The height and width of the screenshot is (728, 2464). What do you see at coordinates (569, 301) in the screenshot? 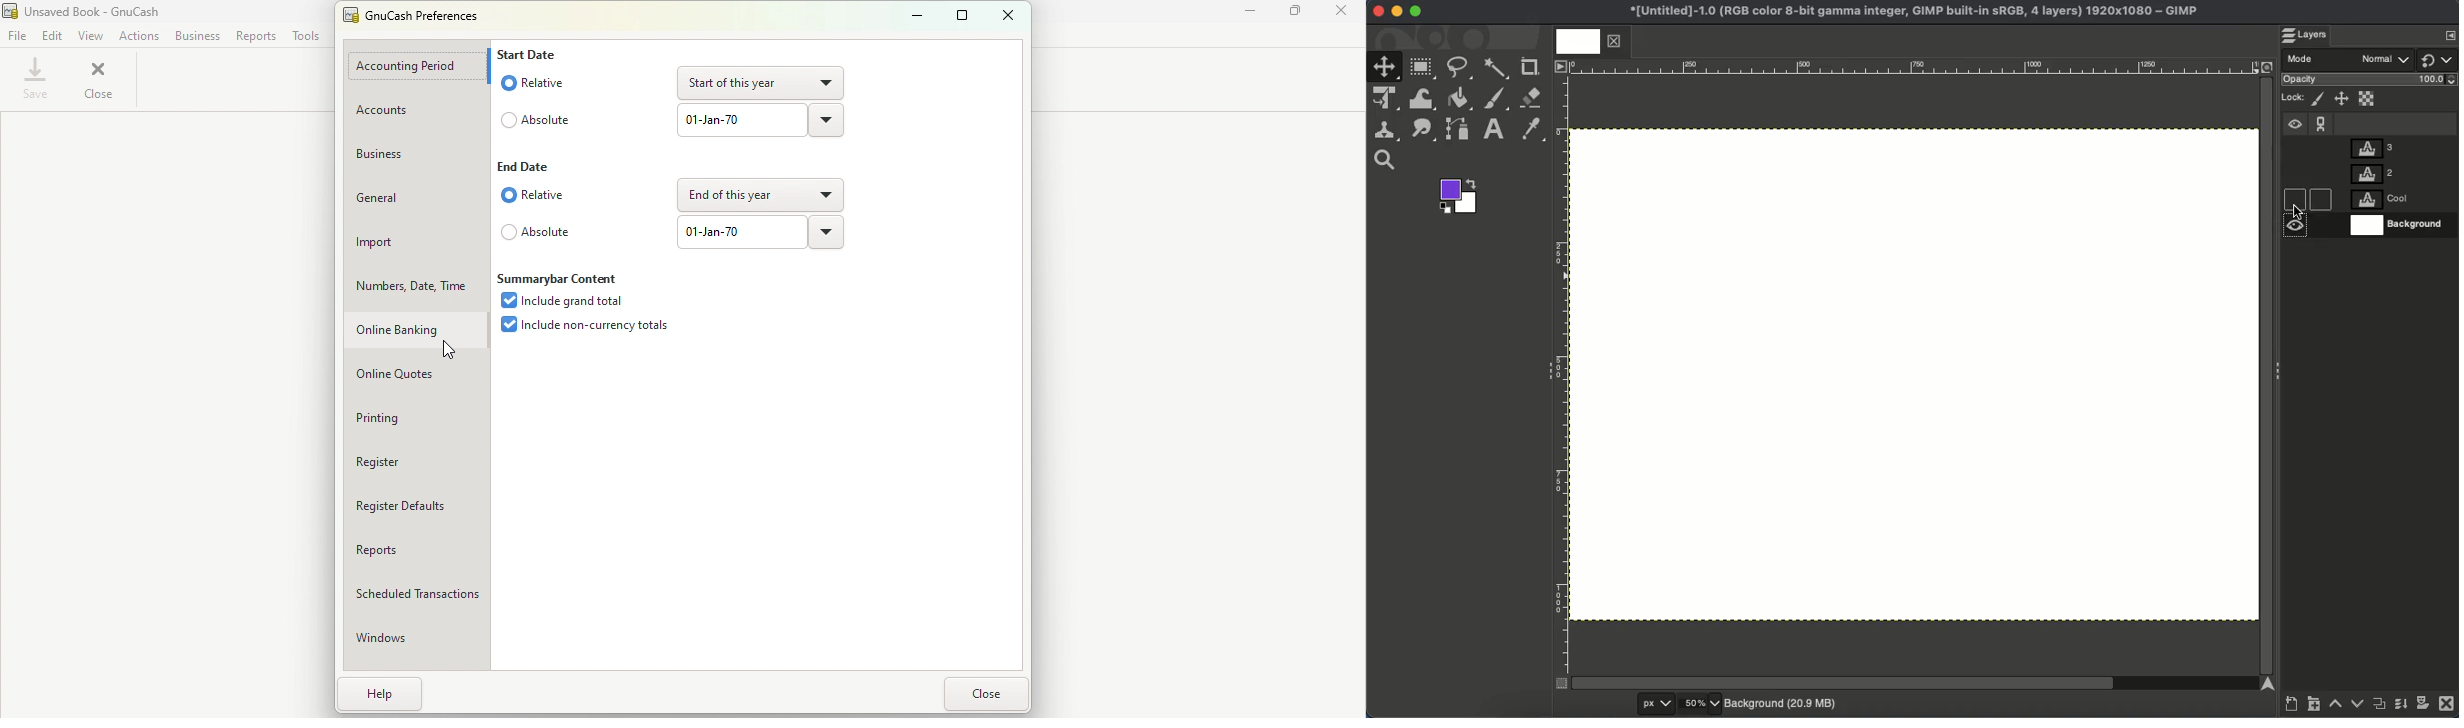
I see `Include grand total` at bounding box center [569, 301].